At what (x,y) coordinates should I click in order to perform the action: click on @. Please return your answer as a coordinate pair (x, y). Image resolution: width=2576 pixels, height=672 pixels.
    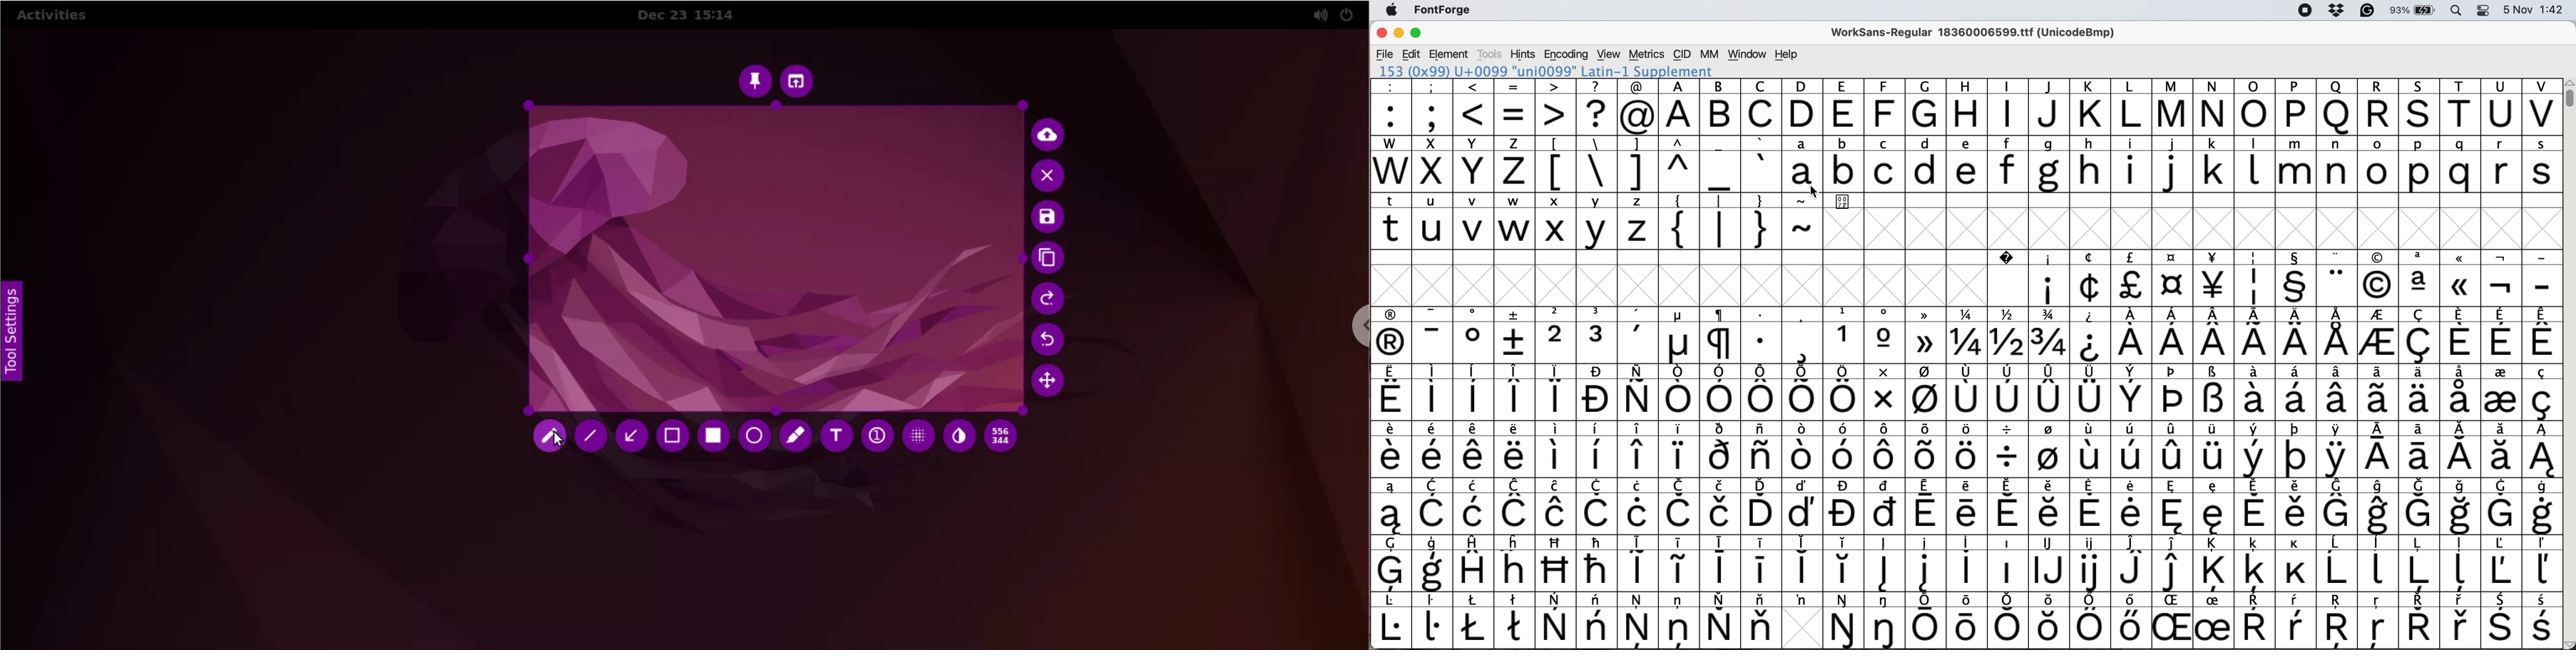
    Looking at the image, I should click on (1638, 107).